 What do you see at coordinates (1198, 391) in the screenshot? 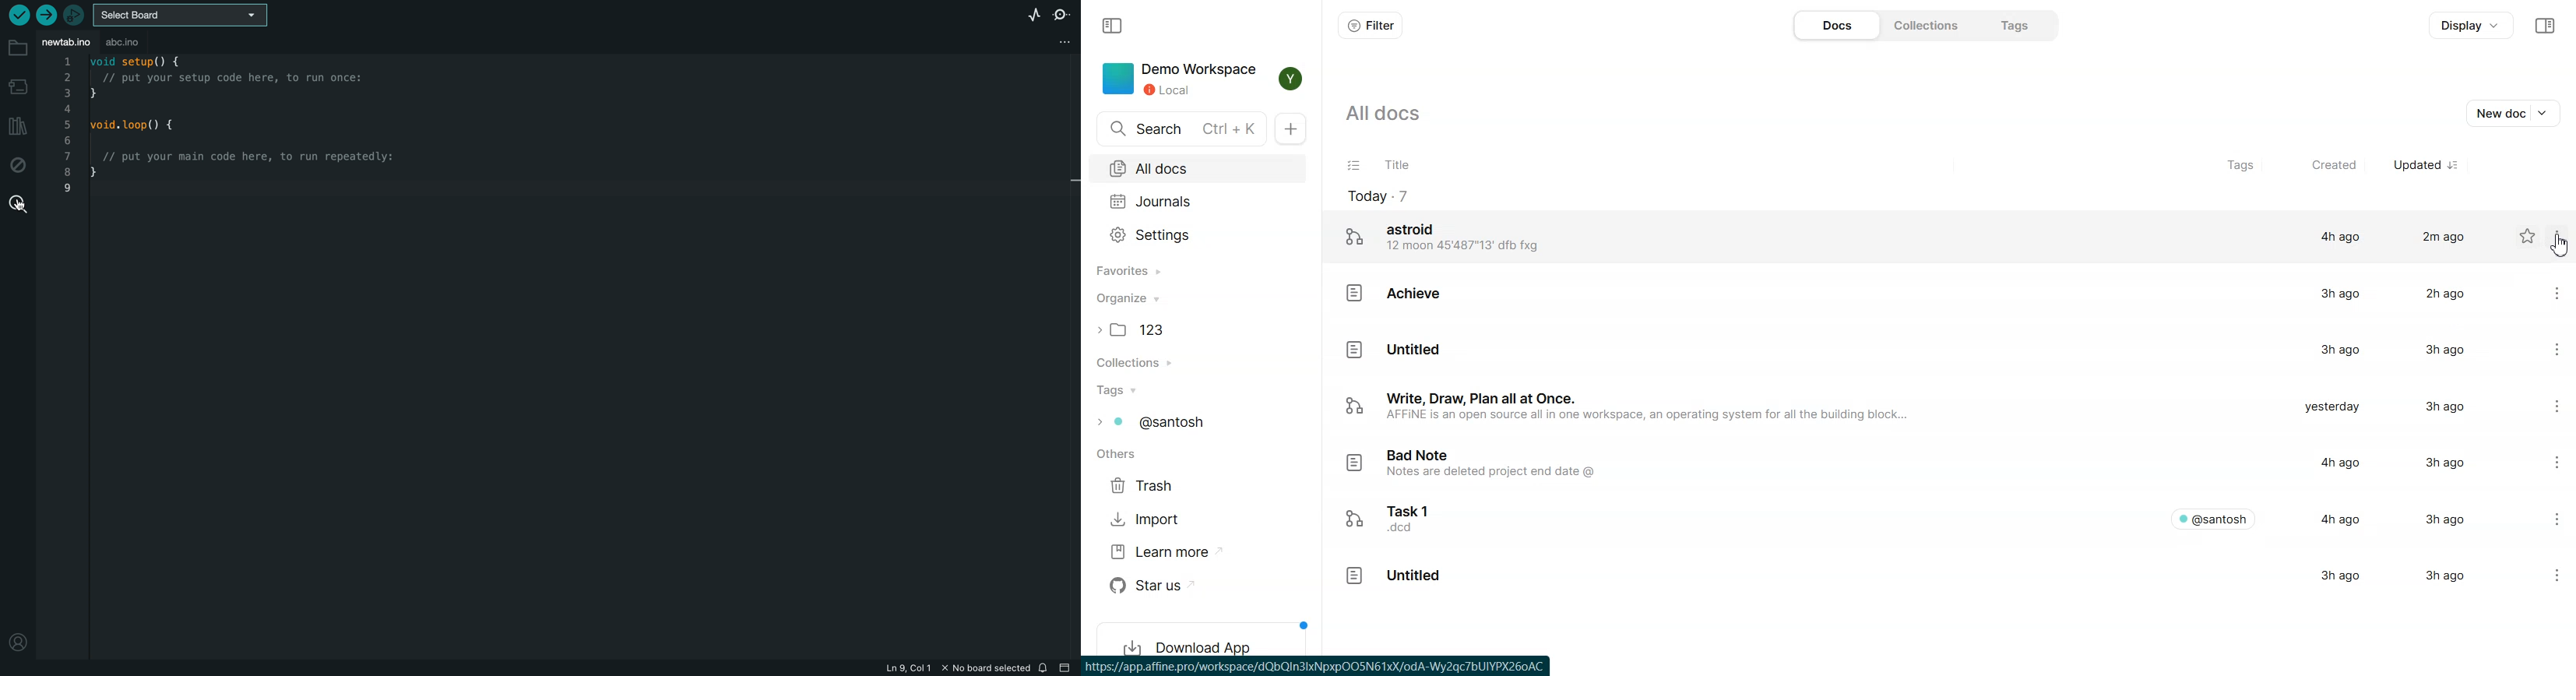
I see `Tags` at bounding box center [1198, 391].